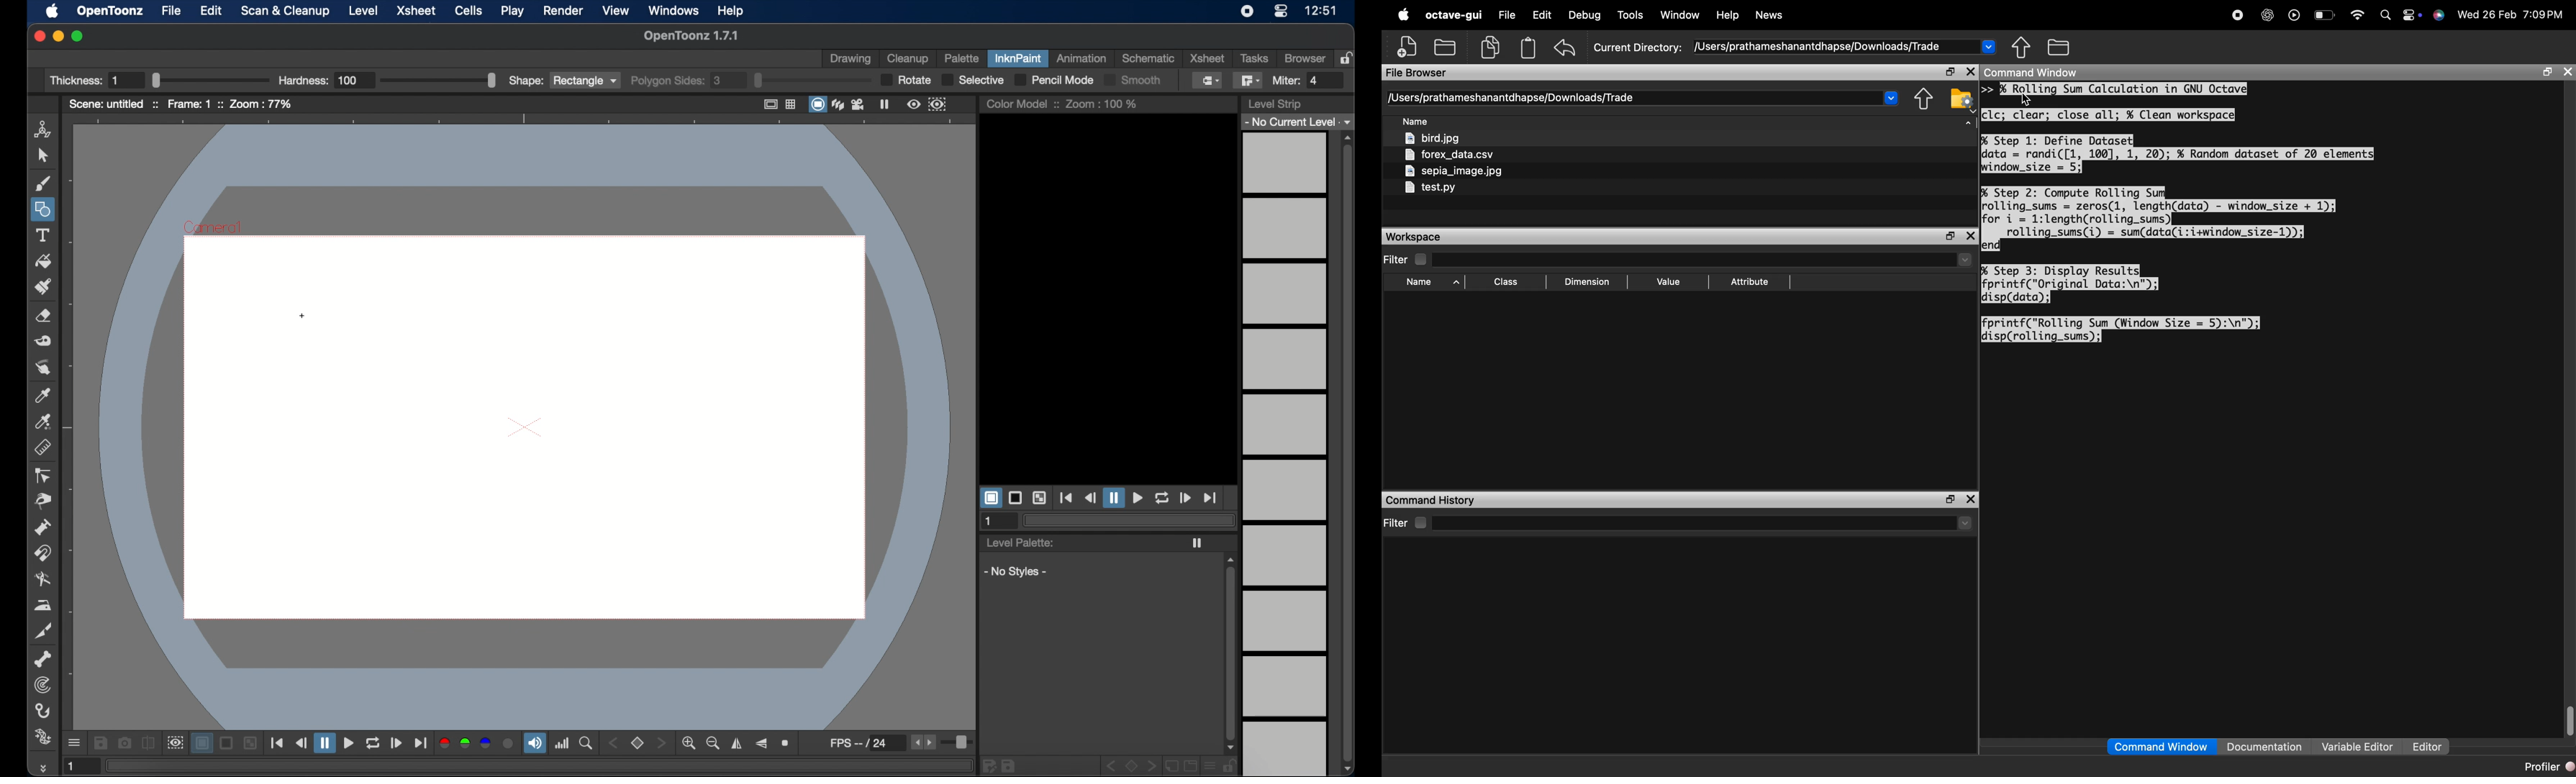  Describe the element at coordinates (974, 81) in the screenshot. I see `selective` at that location.